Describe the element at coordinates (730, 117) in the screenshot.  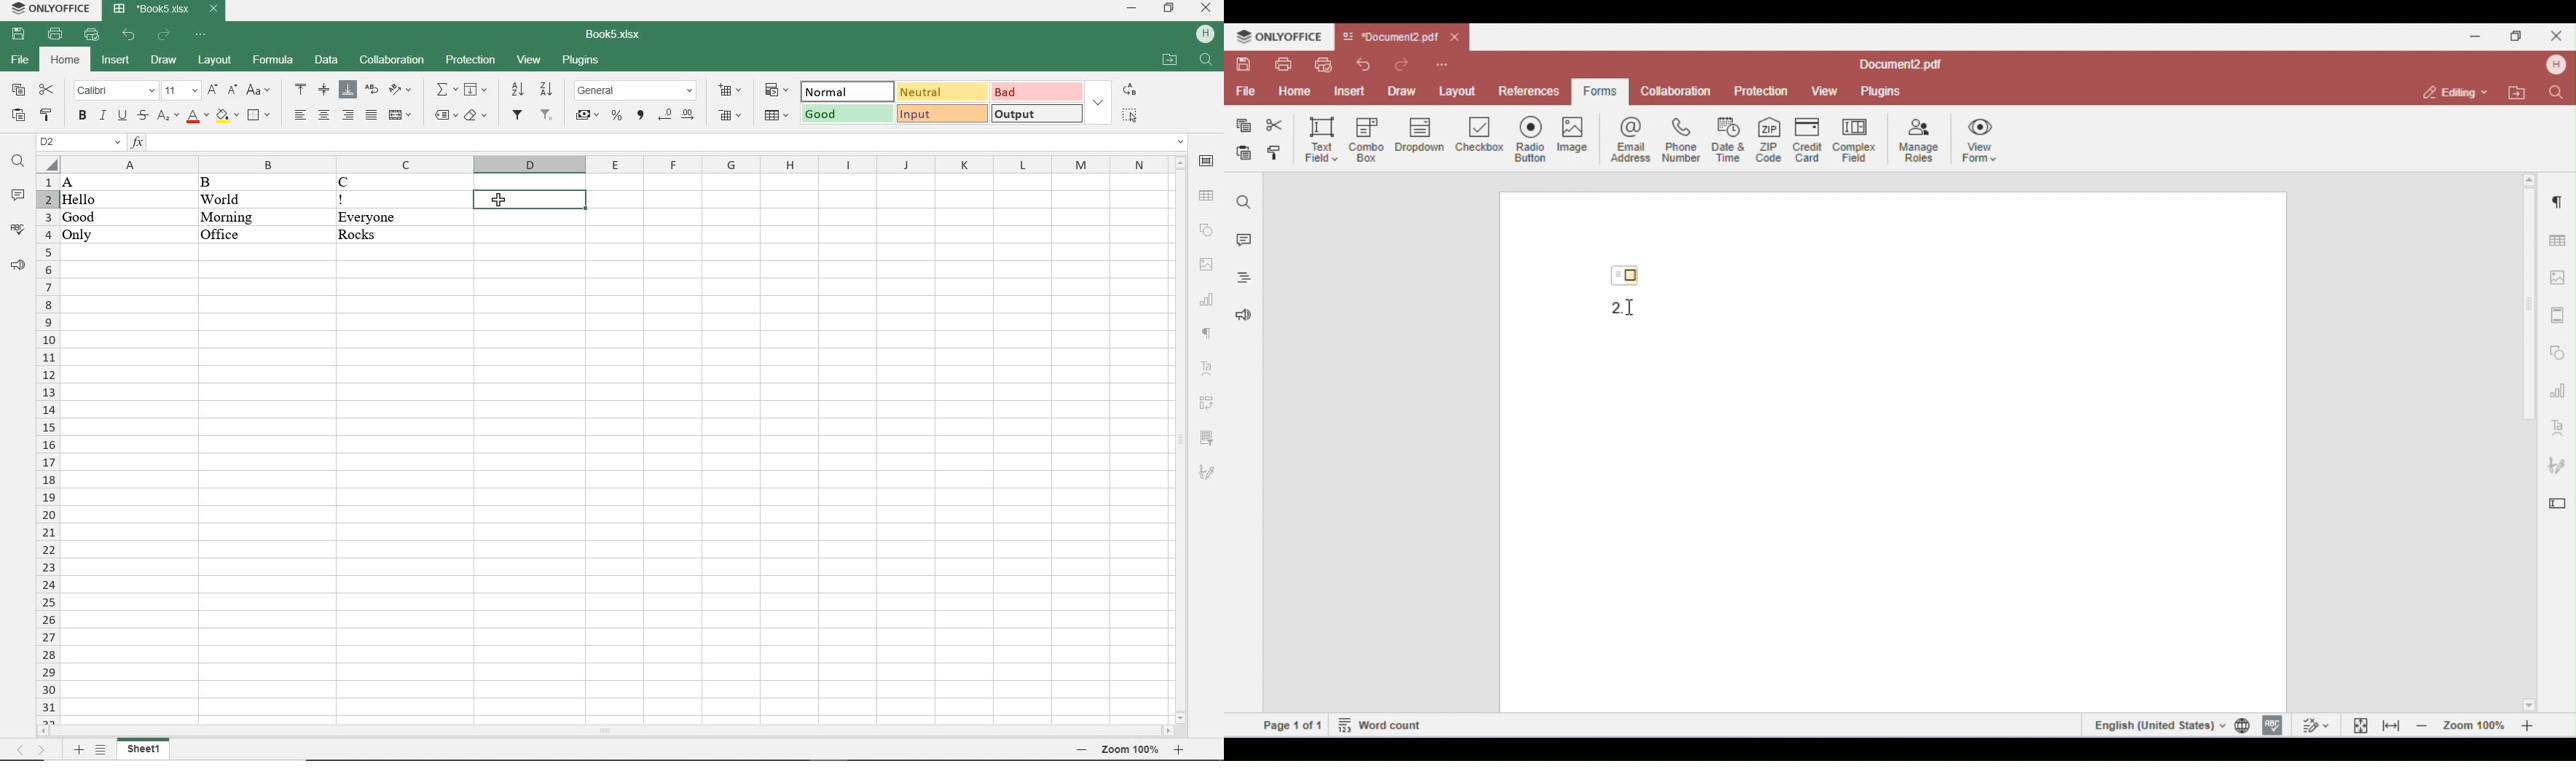
I see `DELETE CELLS` at that location.